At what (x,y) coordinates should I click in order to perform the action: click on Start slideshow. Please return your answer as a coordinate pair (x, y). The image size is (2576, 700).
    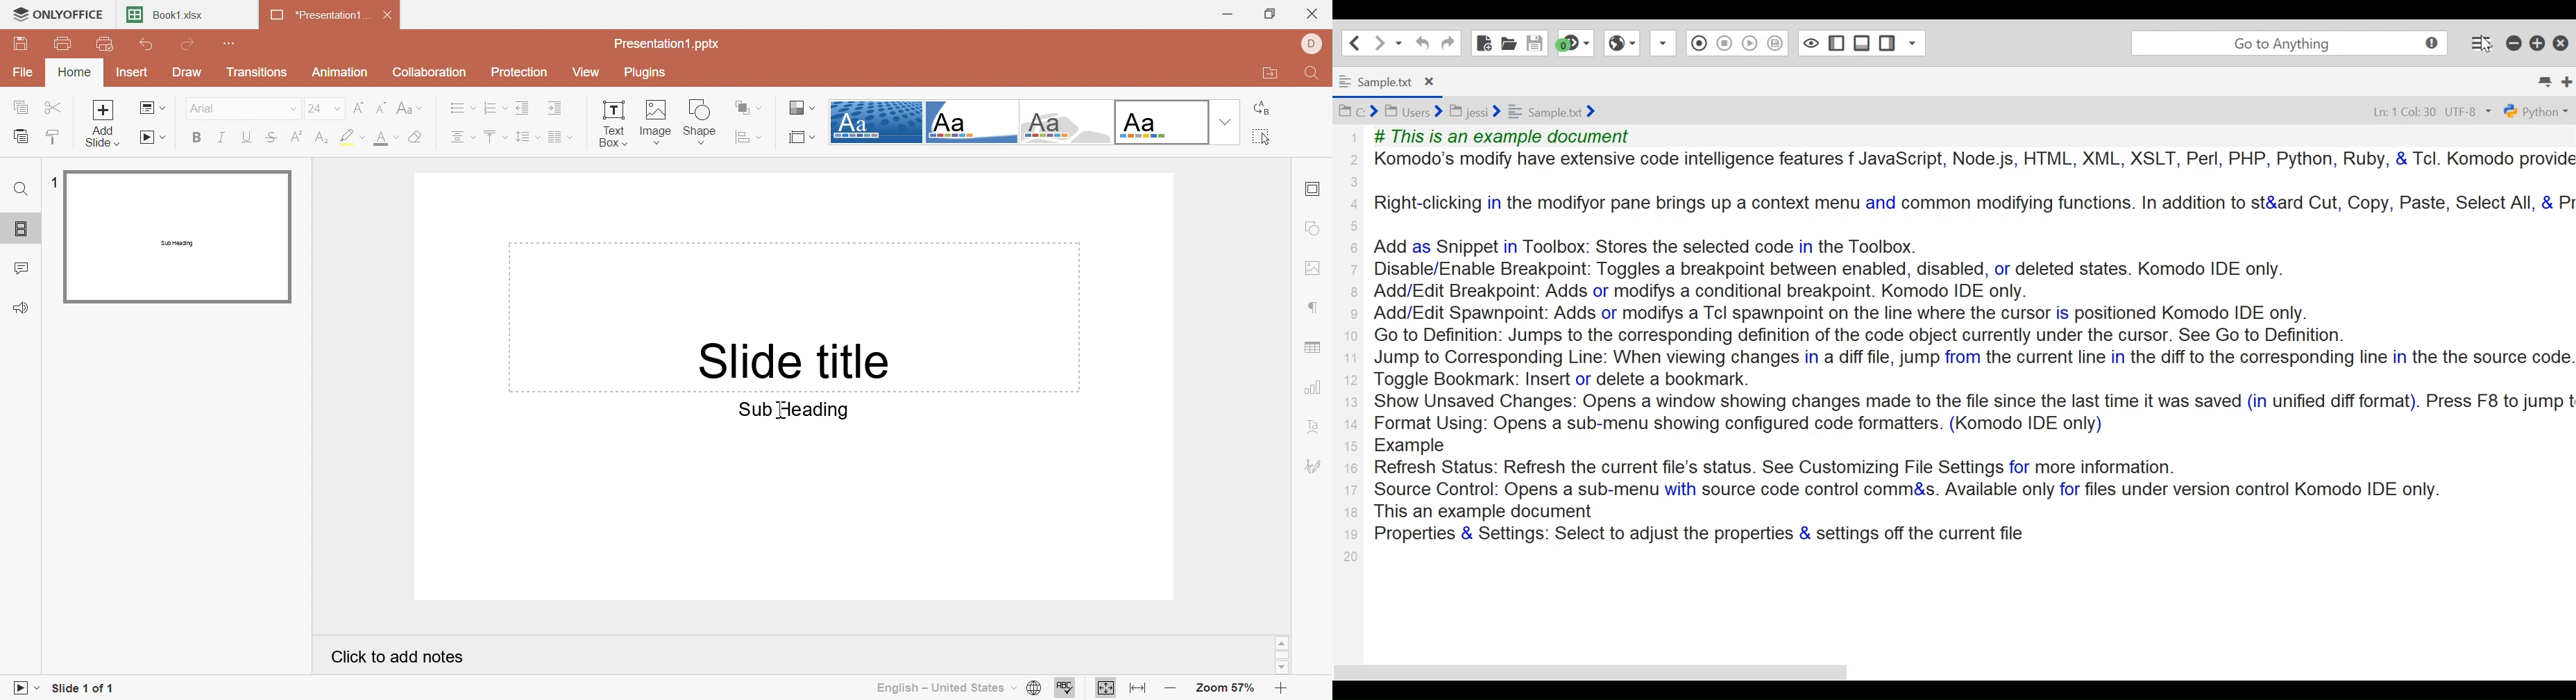
    Looking at the image, I should click on (153, 138).